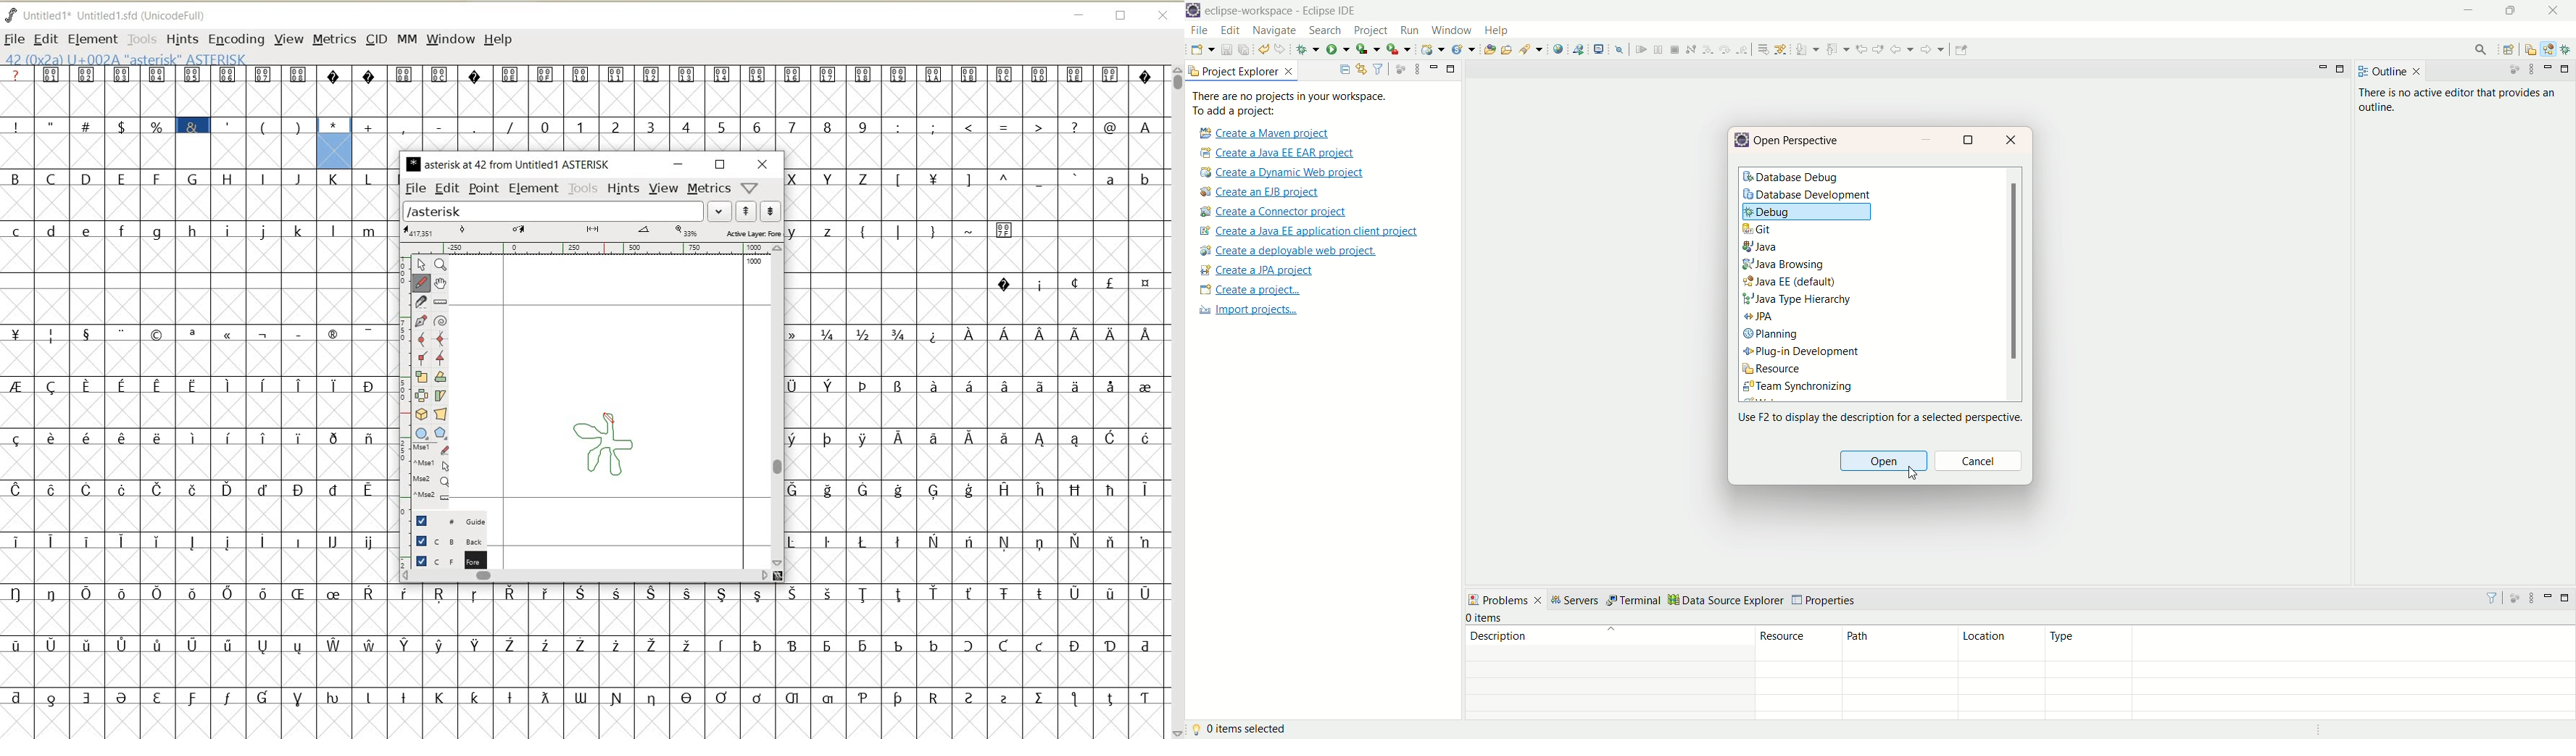 Image resolution: width=2576 pixels, height=756 pixels. What do you see at coordinates (141, 39) in the screenshot?
I see `TOOLS` at bounding box center [141, 39].